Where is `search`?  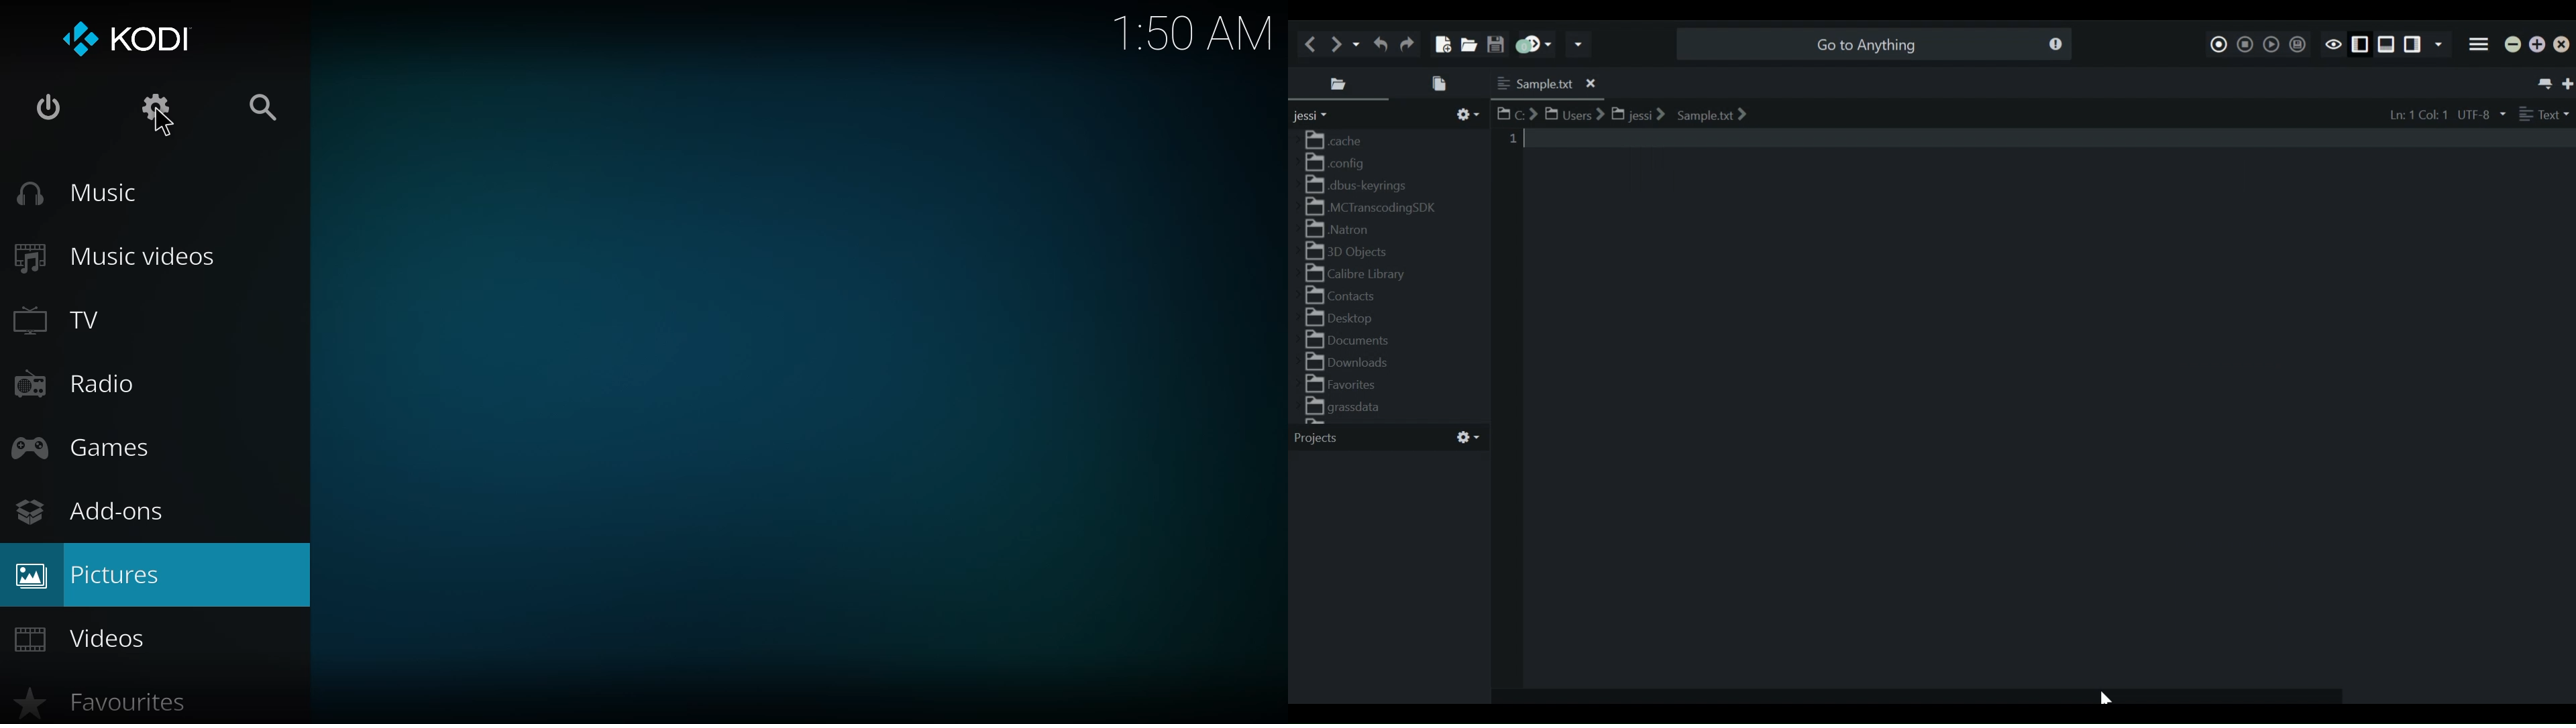 search is located at coordinates (274, 110).